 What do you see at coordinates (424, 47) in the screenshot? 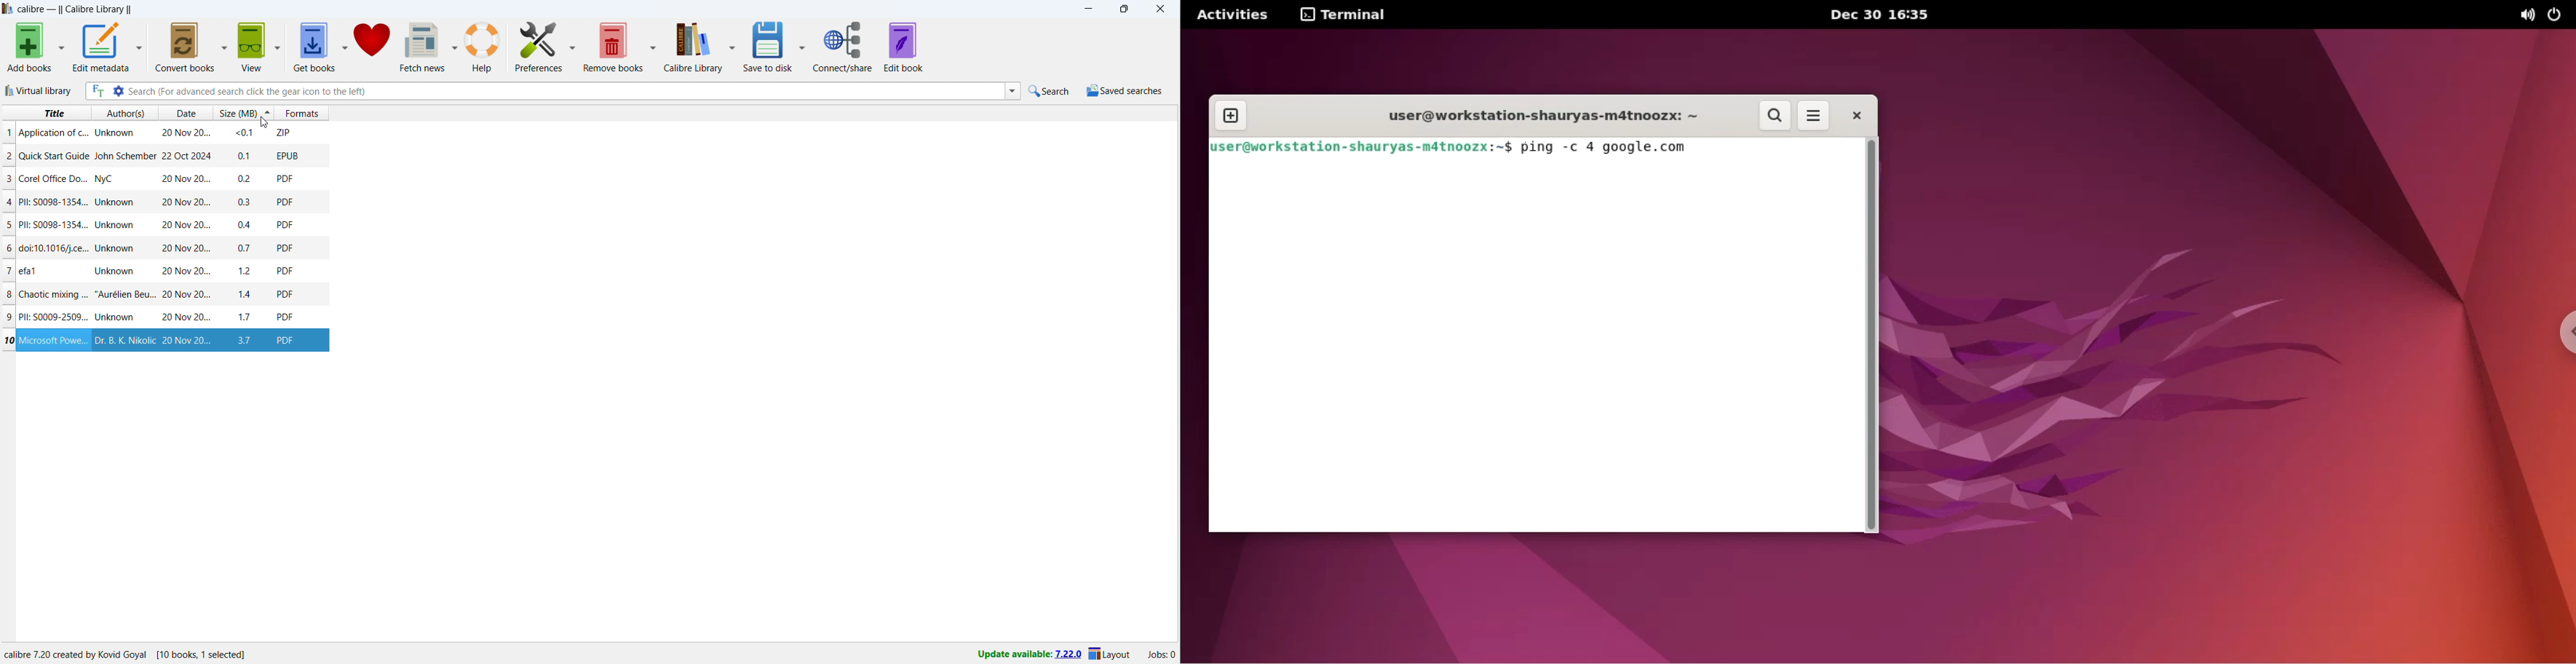
I see `fetch news` at bounding box center [424, 47].